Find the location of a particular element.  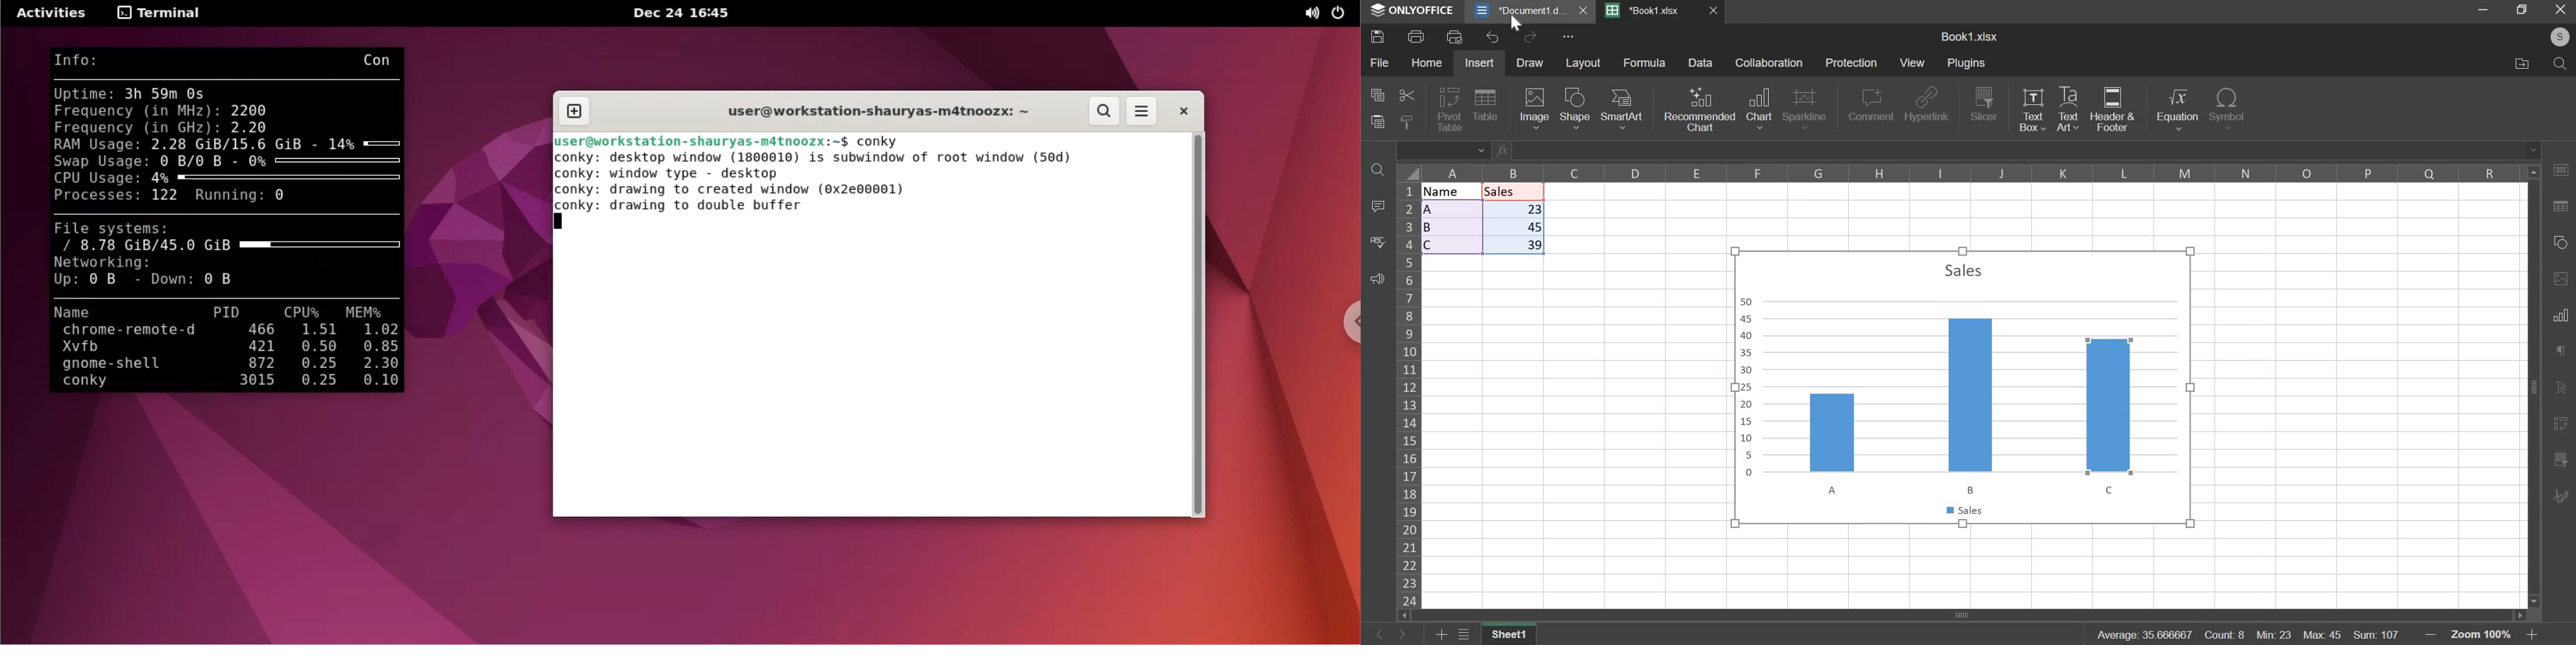

add sheet is located at coordinates (1439, 636).